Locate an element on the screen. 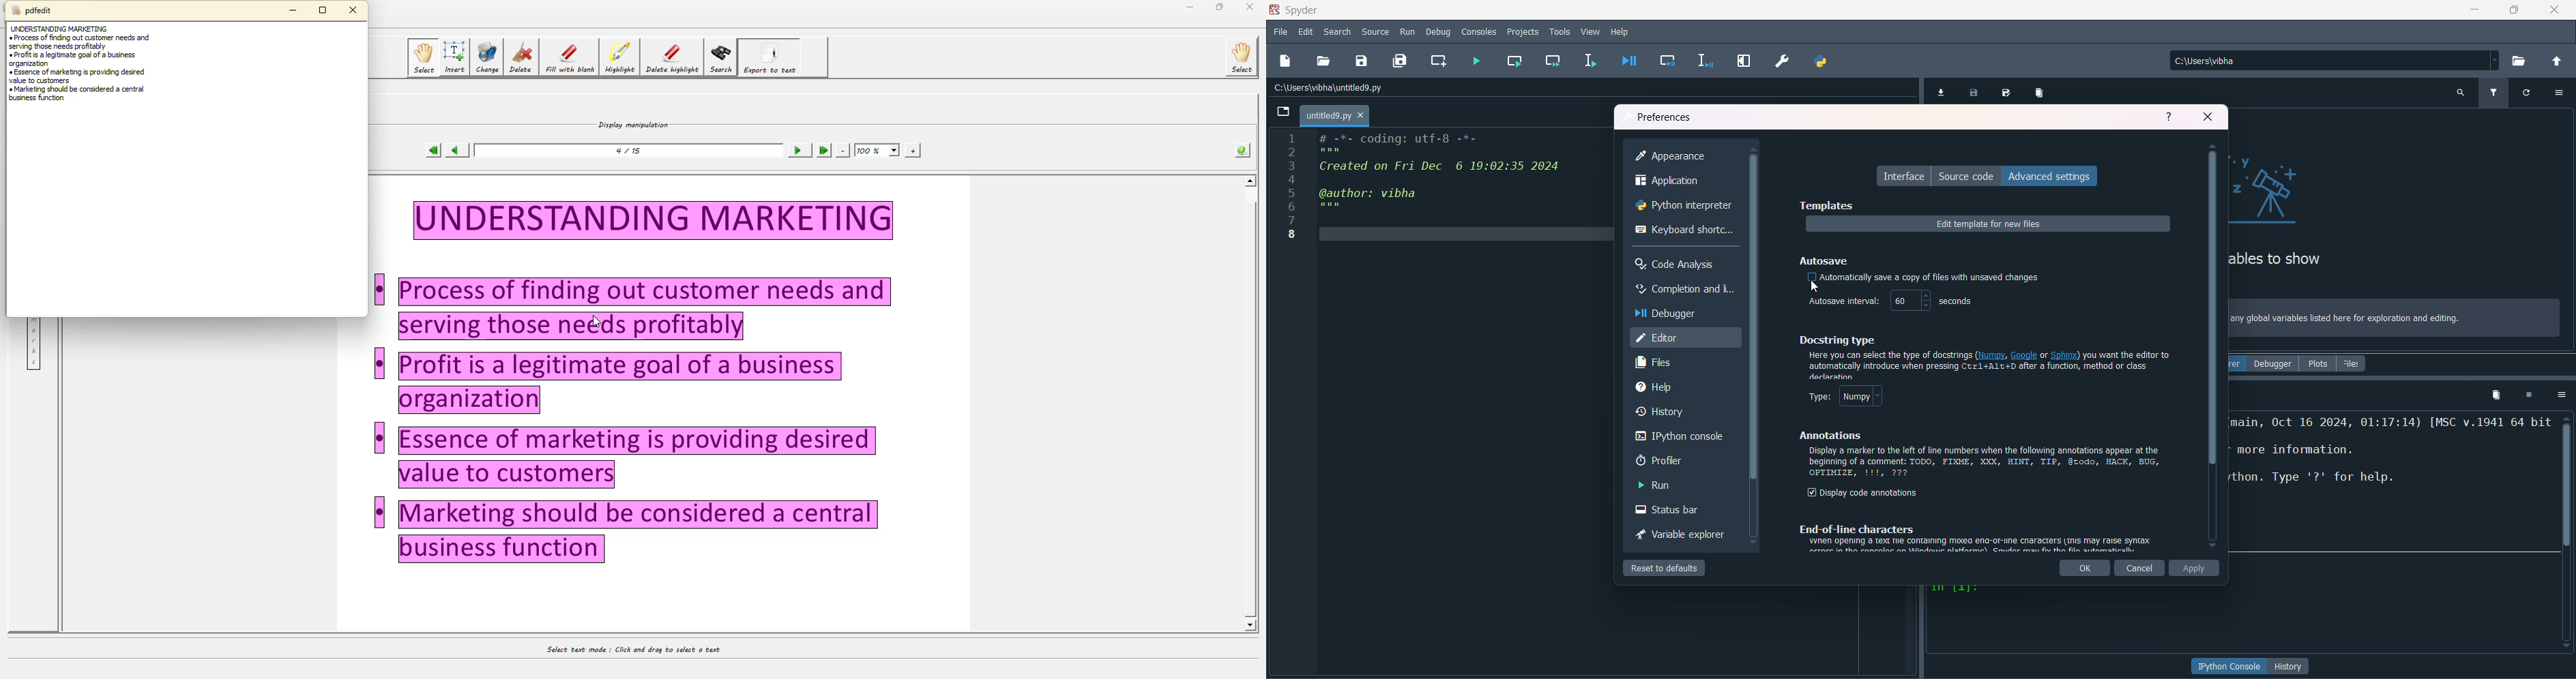  change directory is located at coordinates (2556, 61).